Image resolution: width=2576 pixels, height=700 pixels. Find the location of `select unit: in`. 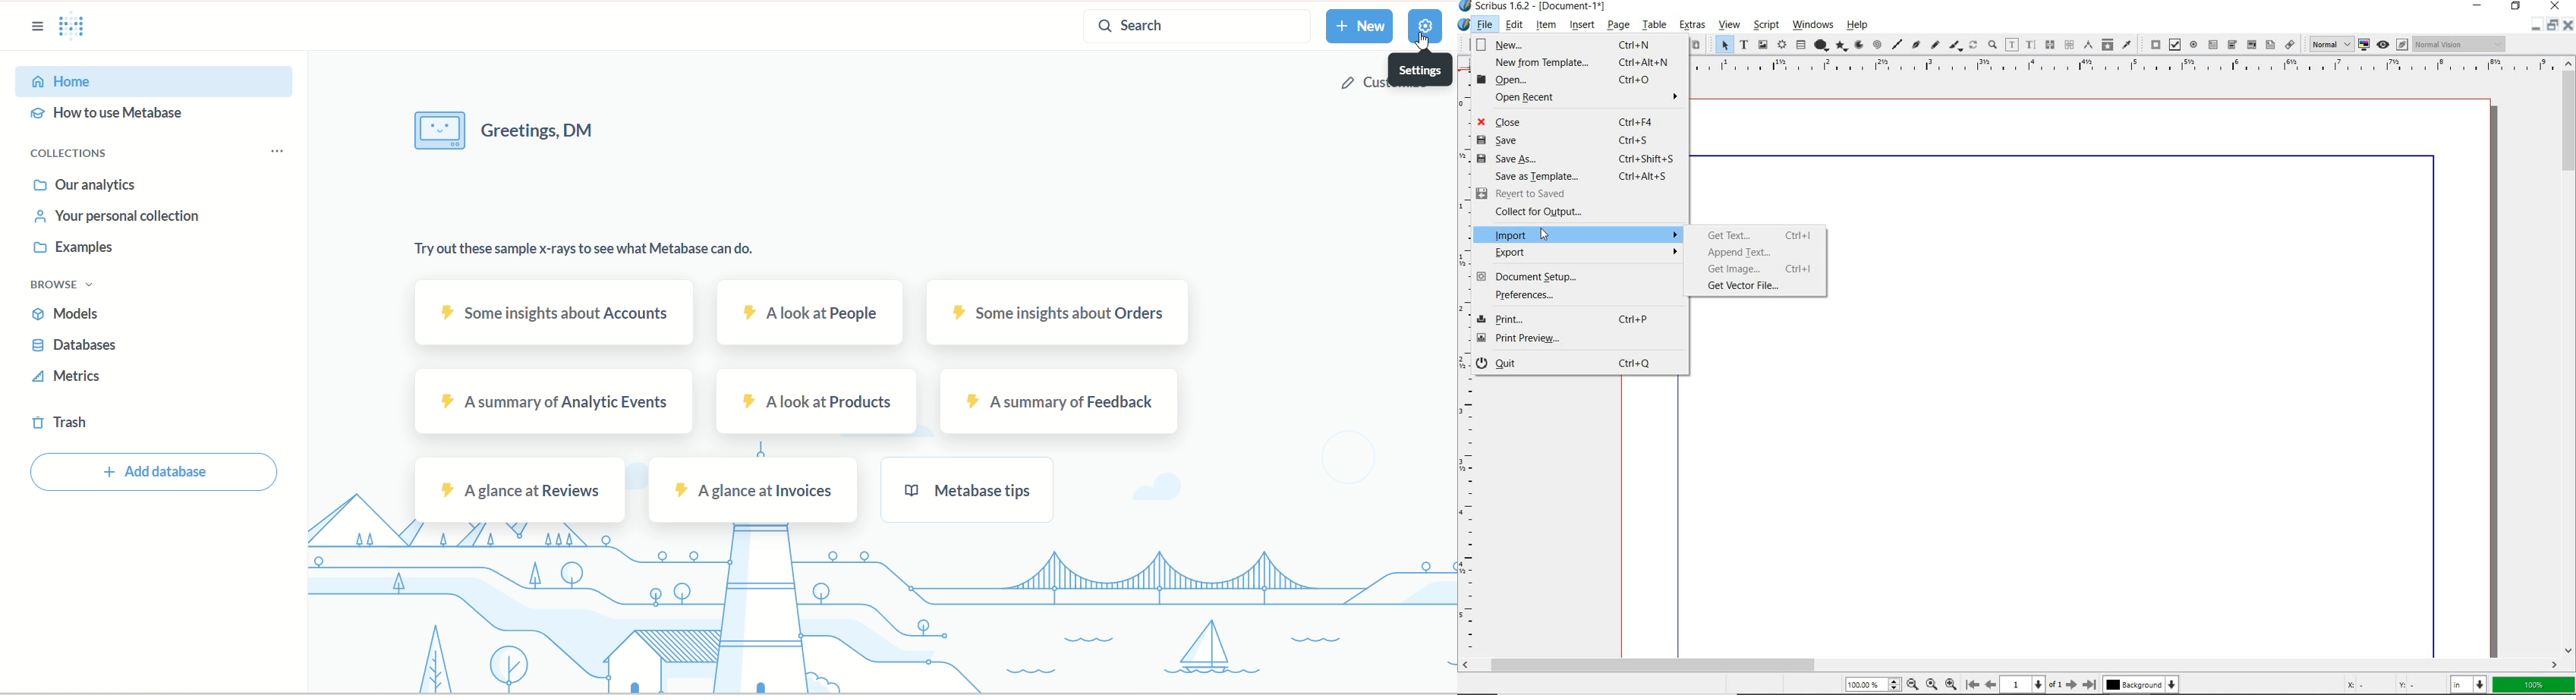

select unit: in is located at coordinates (2470, 685).